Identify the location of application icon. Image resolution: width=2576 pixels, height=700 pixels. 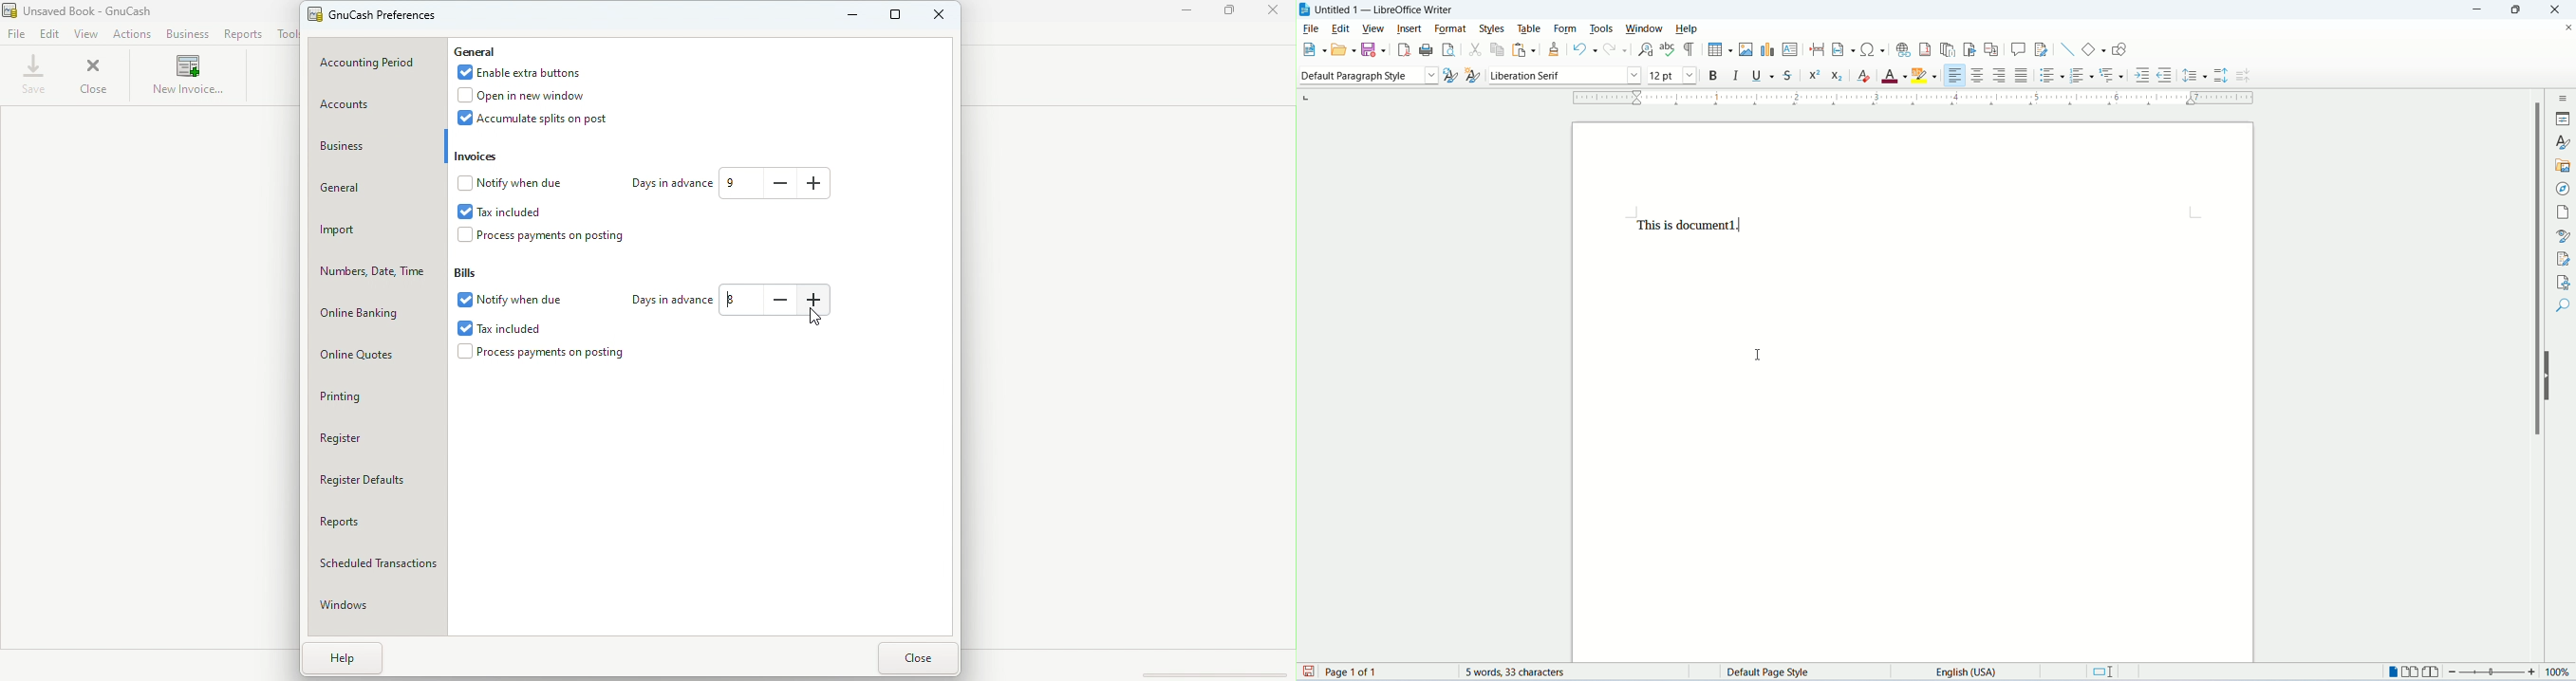
(1305, 10).